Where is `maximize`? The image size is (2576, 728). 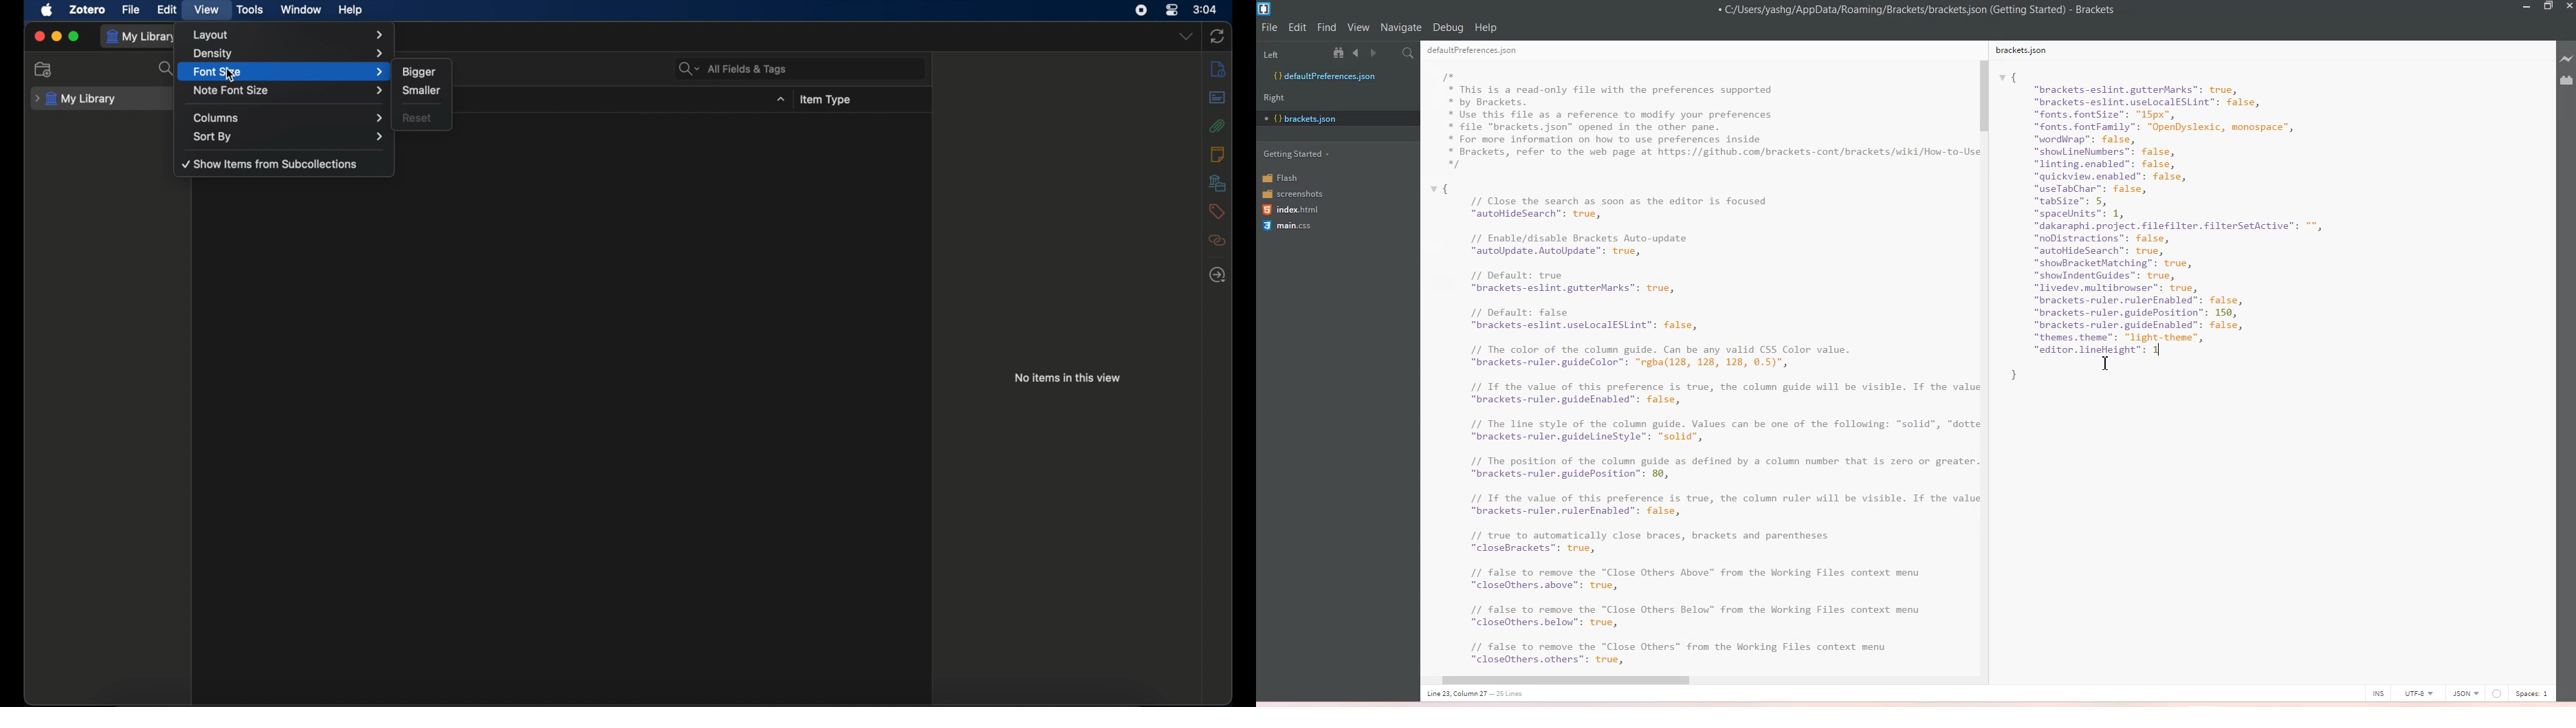 maximize is located at coordinates (75, 37).